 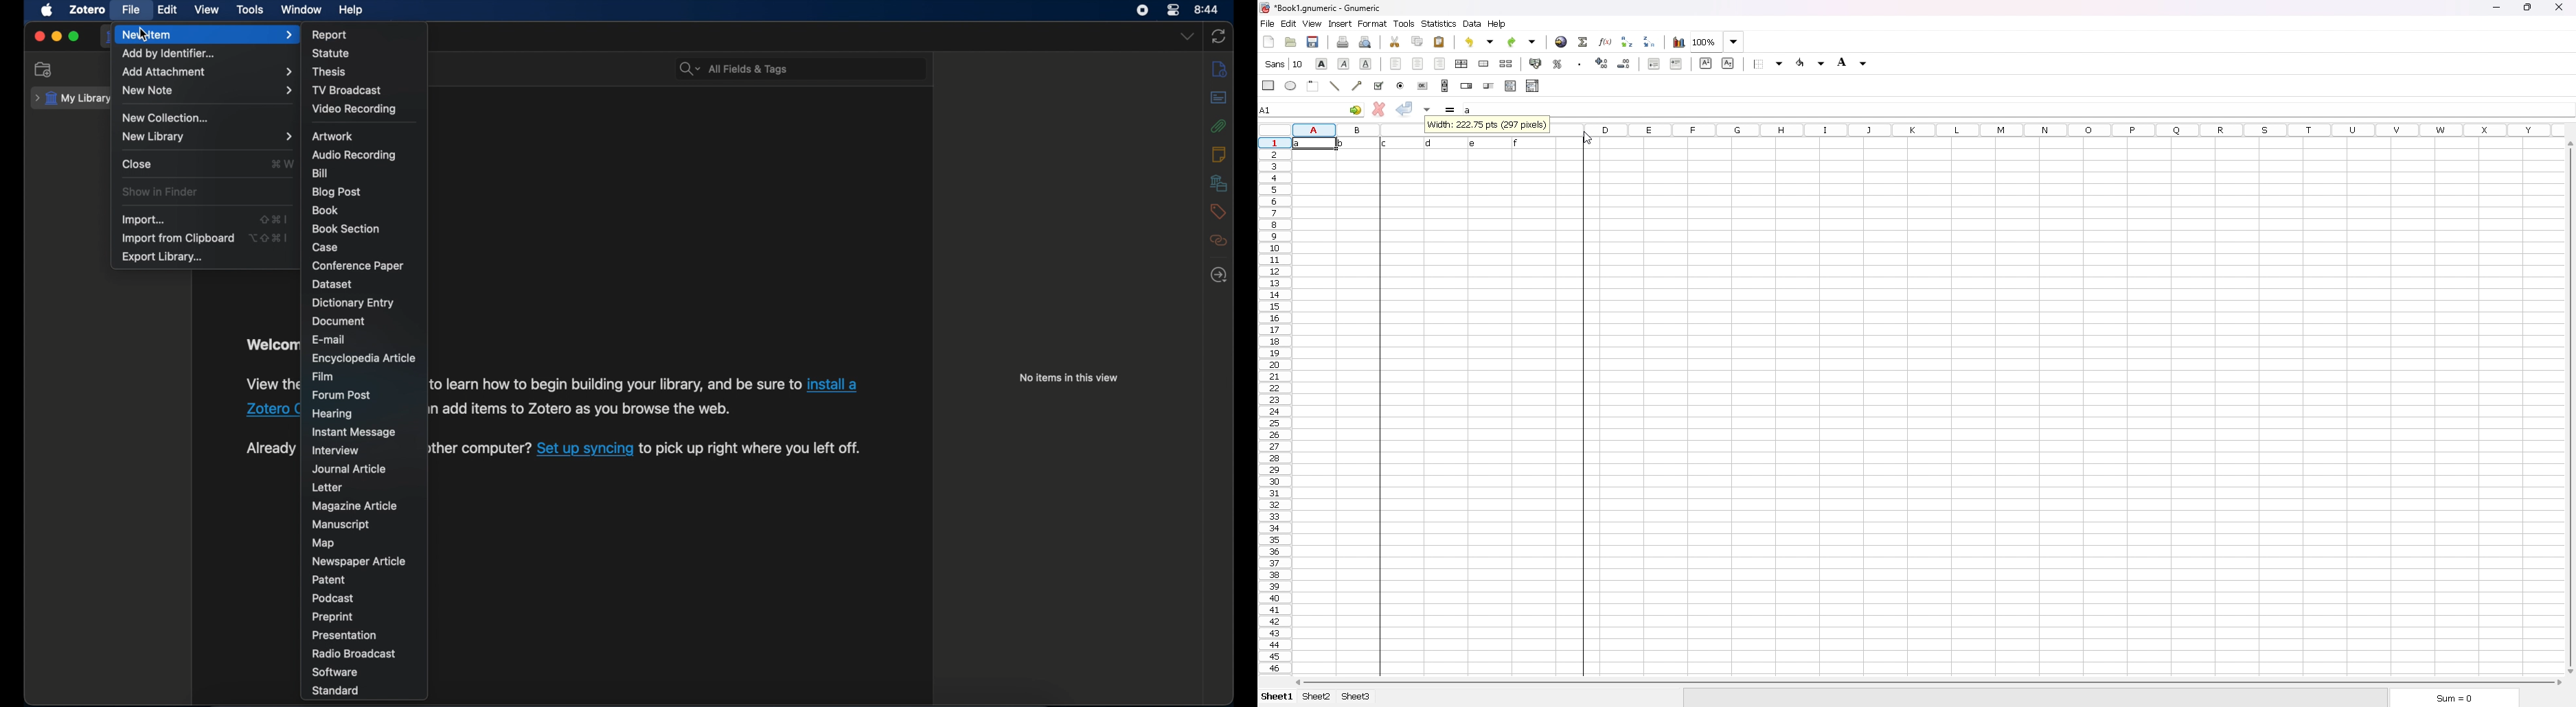 What do you see at coordinates (343, 636) in the screenshot?
I see `presentation` at bounding box center [343, 636].